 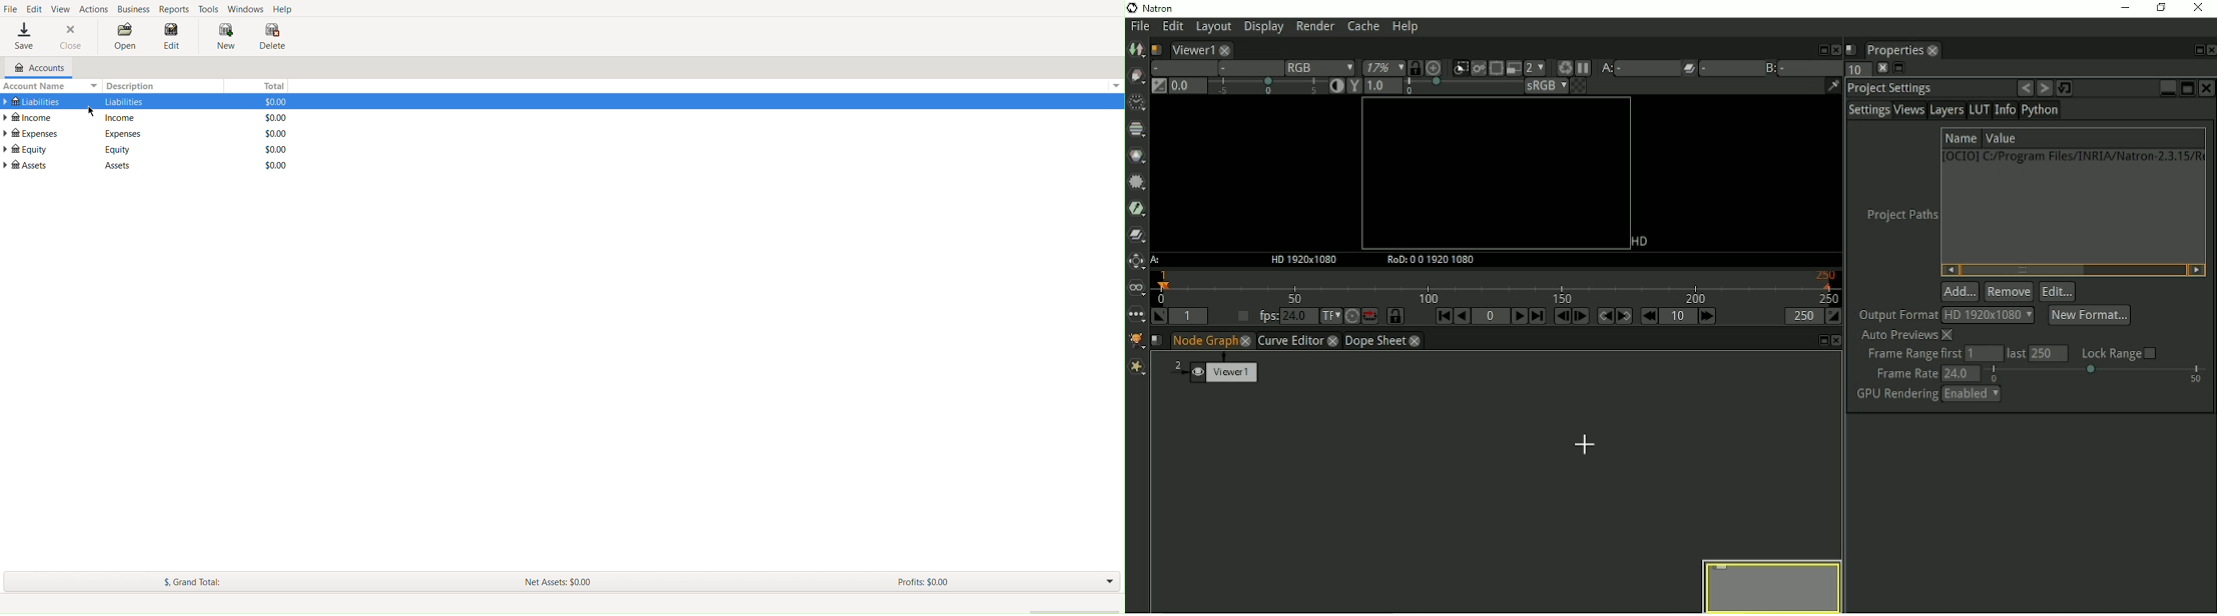 What do you see at coordinates (124, 102) in the screenshot?
I see `liabilities` at bounding box center [124, 102].